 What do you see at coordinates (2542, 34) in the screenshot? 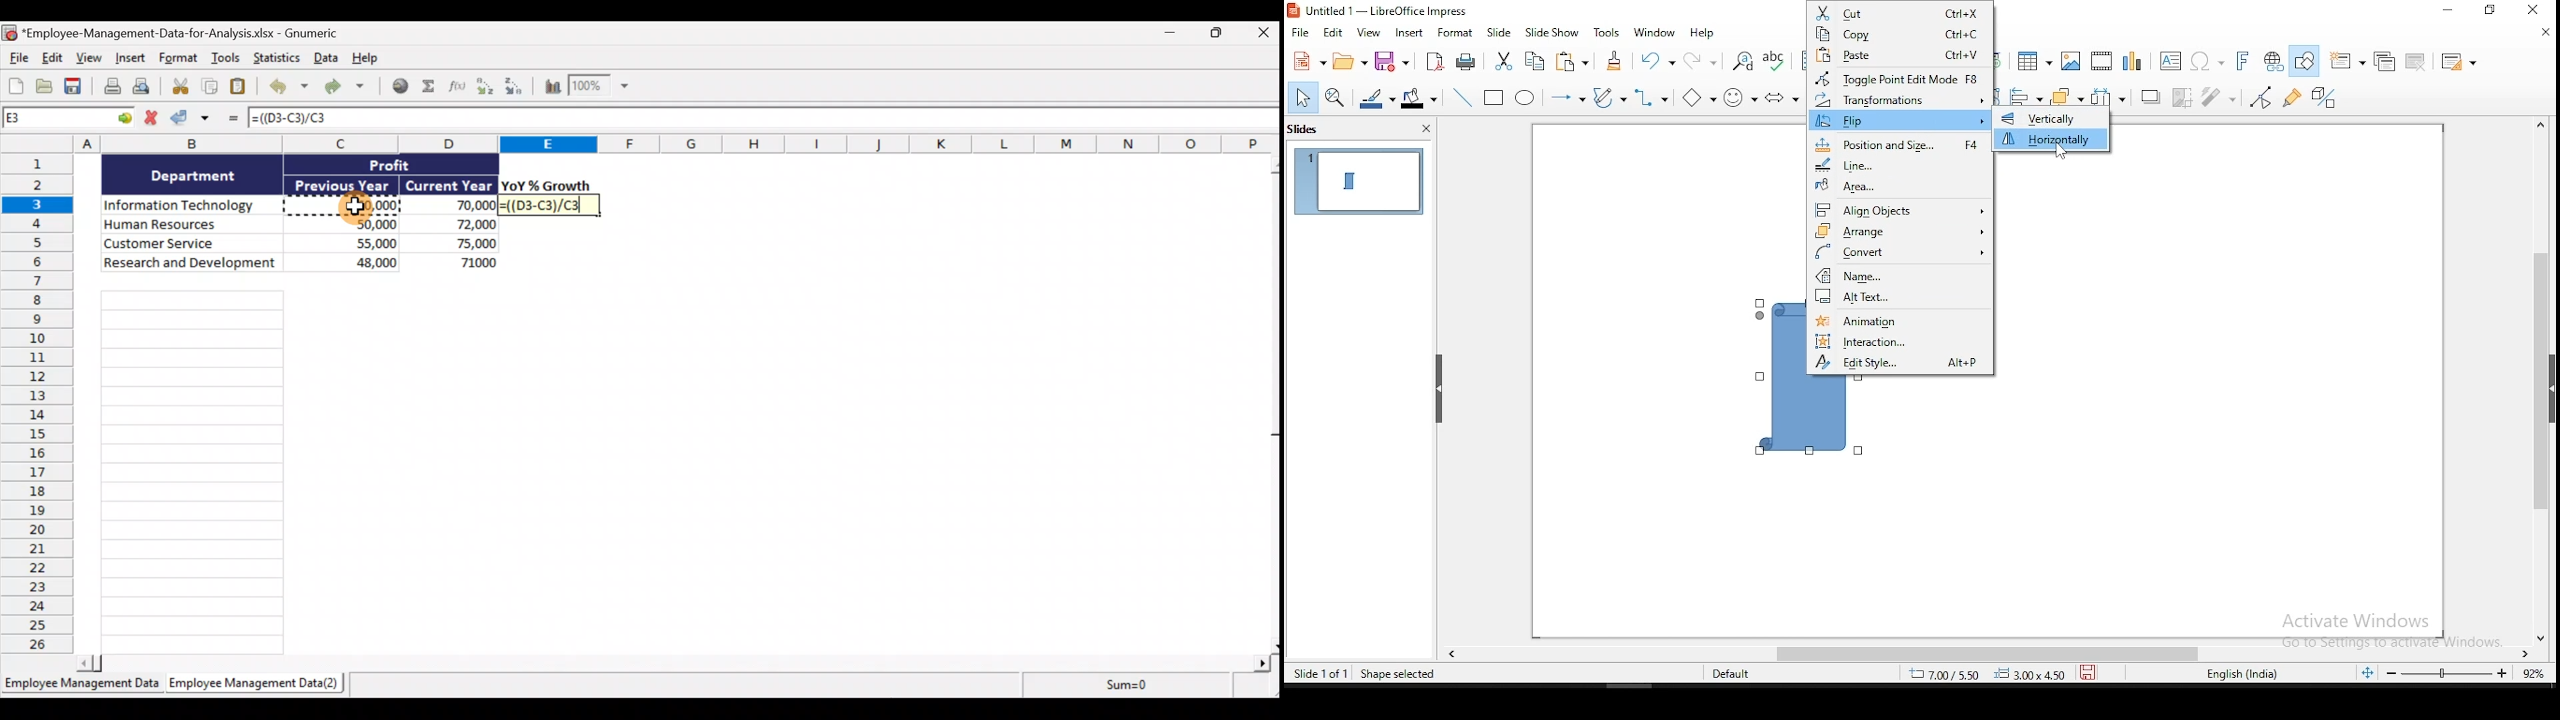
I see `close` at bounding box center [2542, 34].